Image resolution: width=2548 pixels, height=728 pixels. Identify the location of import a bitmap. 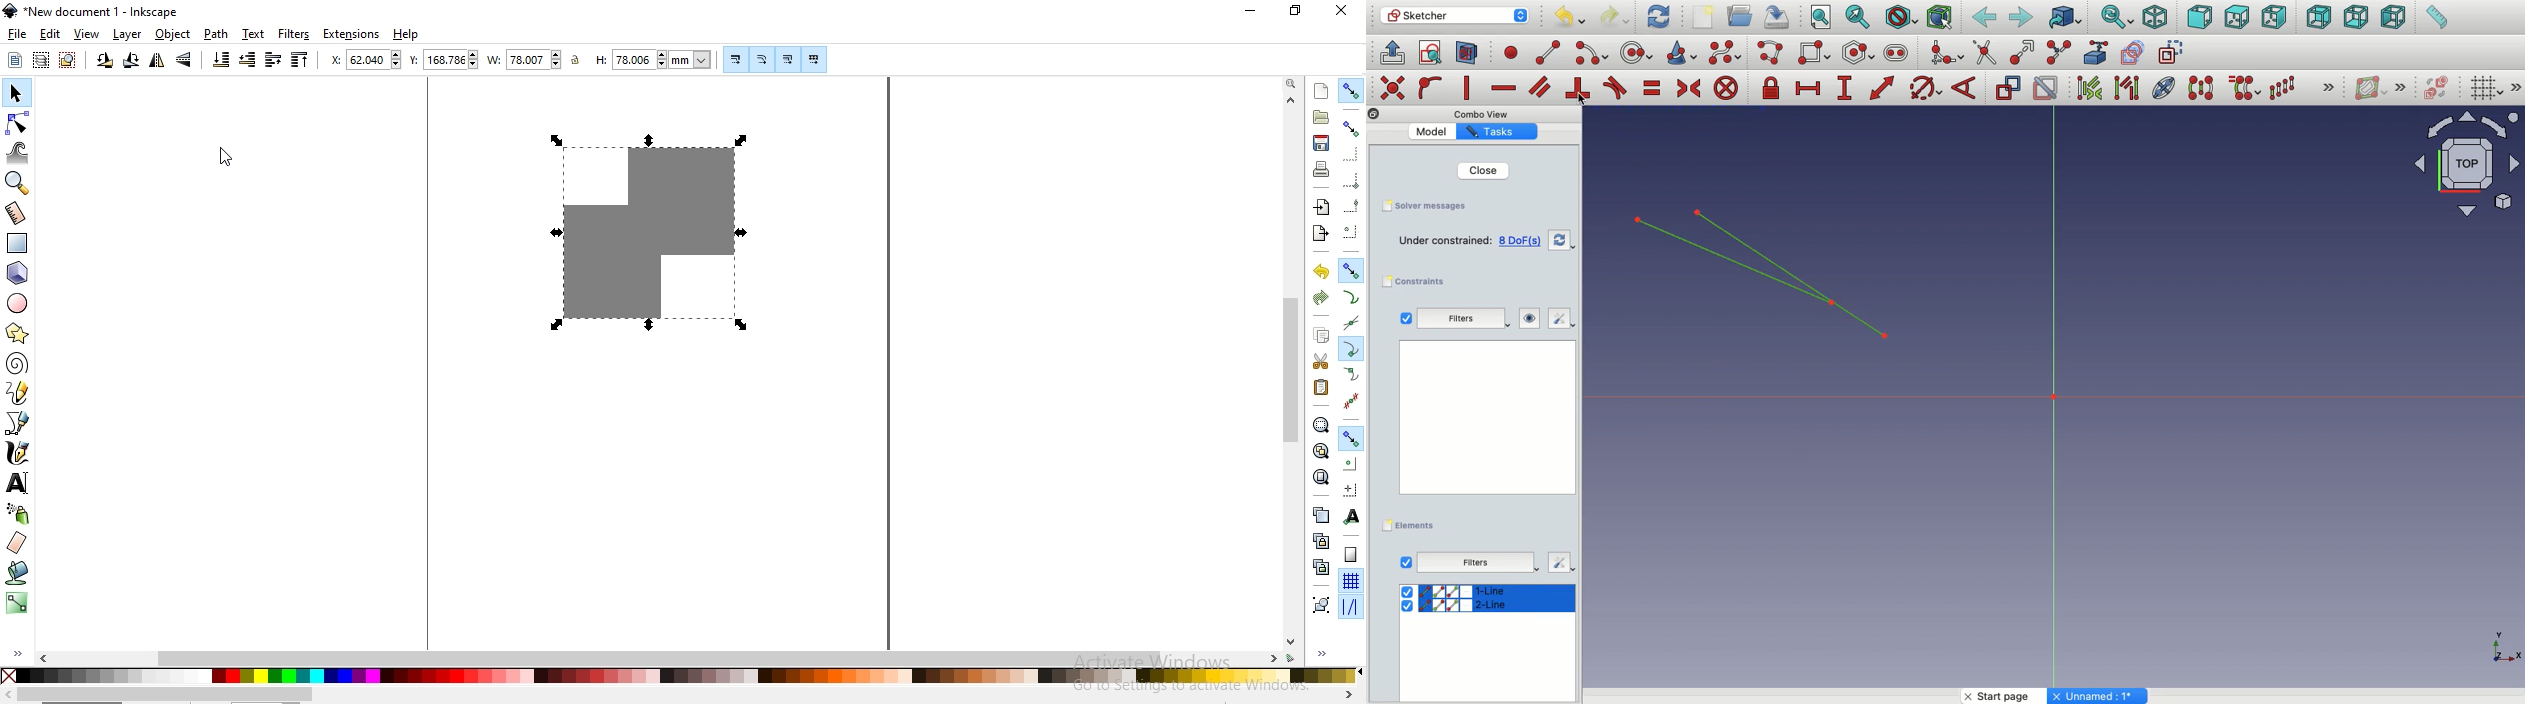
(1320, 208).